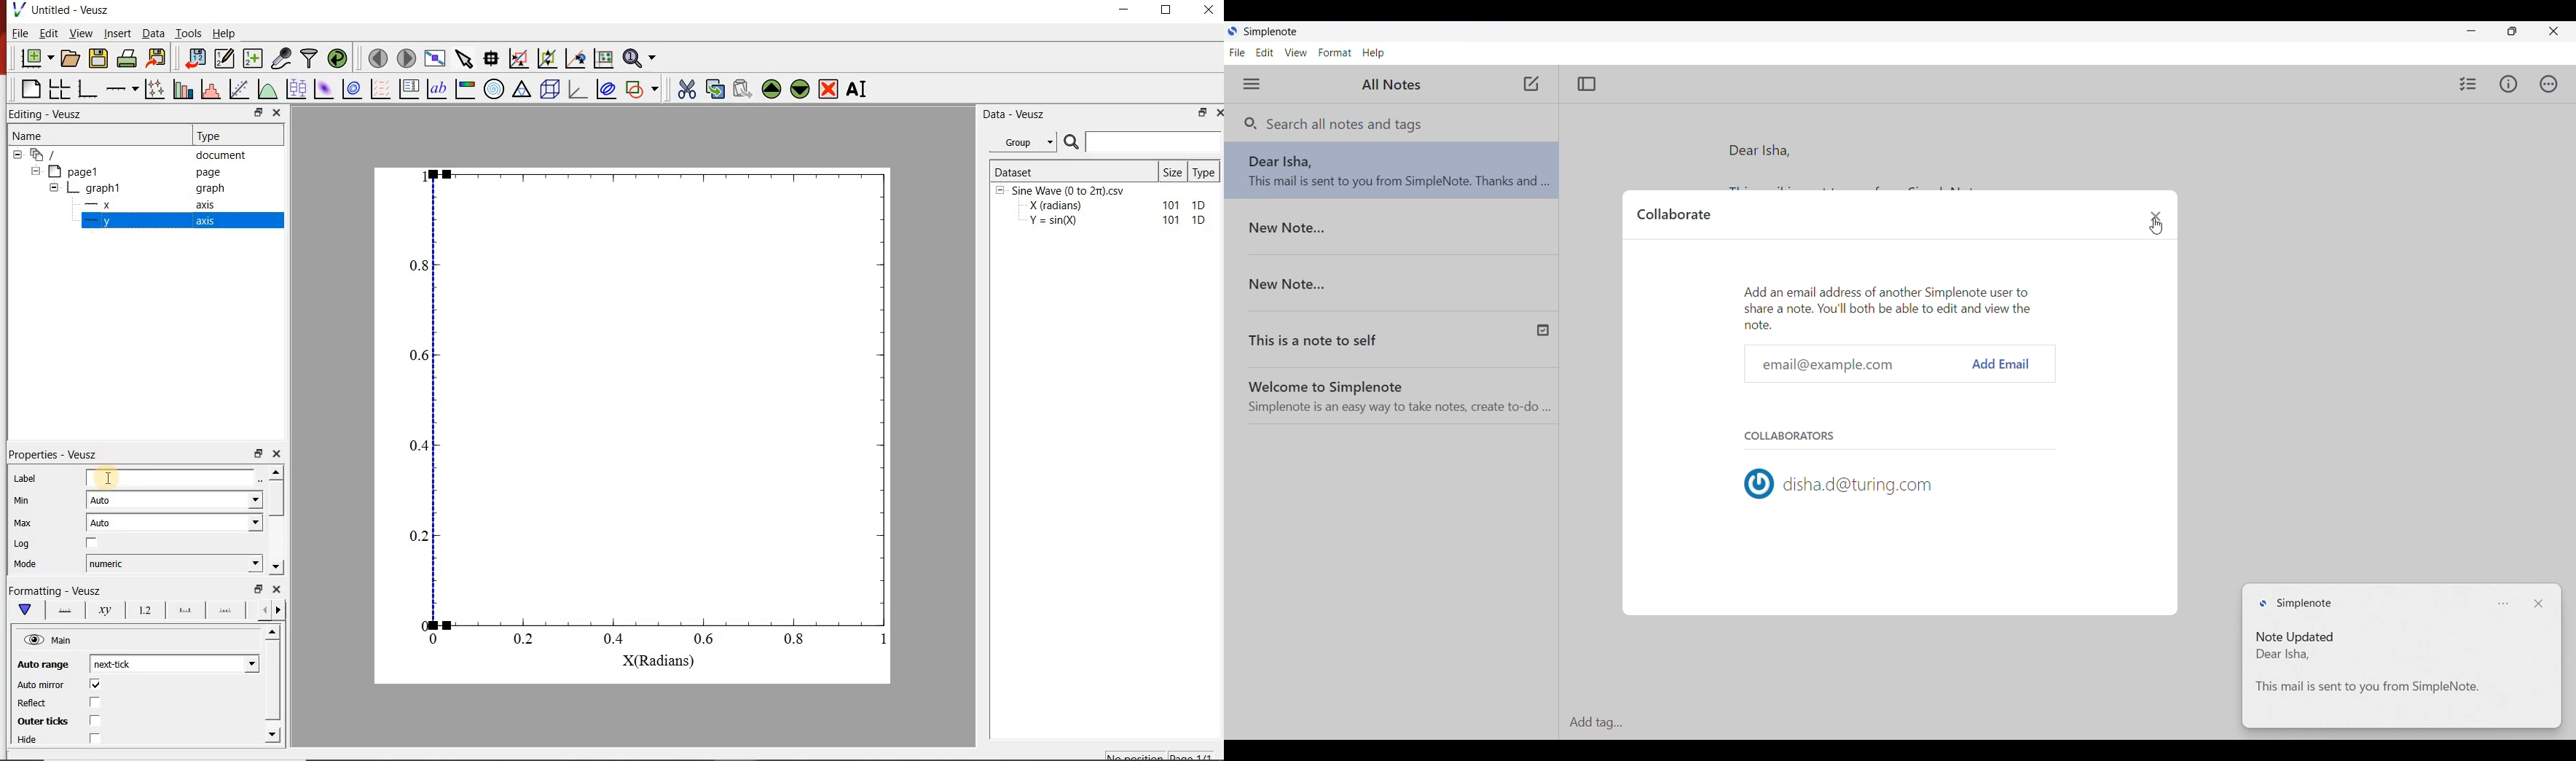  Describe the element at coordinates (70, 190) in the screenshot. I see `Page 1 Graph 1` at that location.